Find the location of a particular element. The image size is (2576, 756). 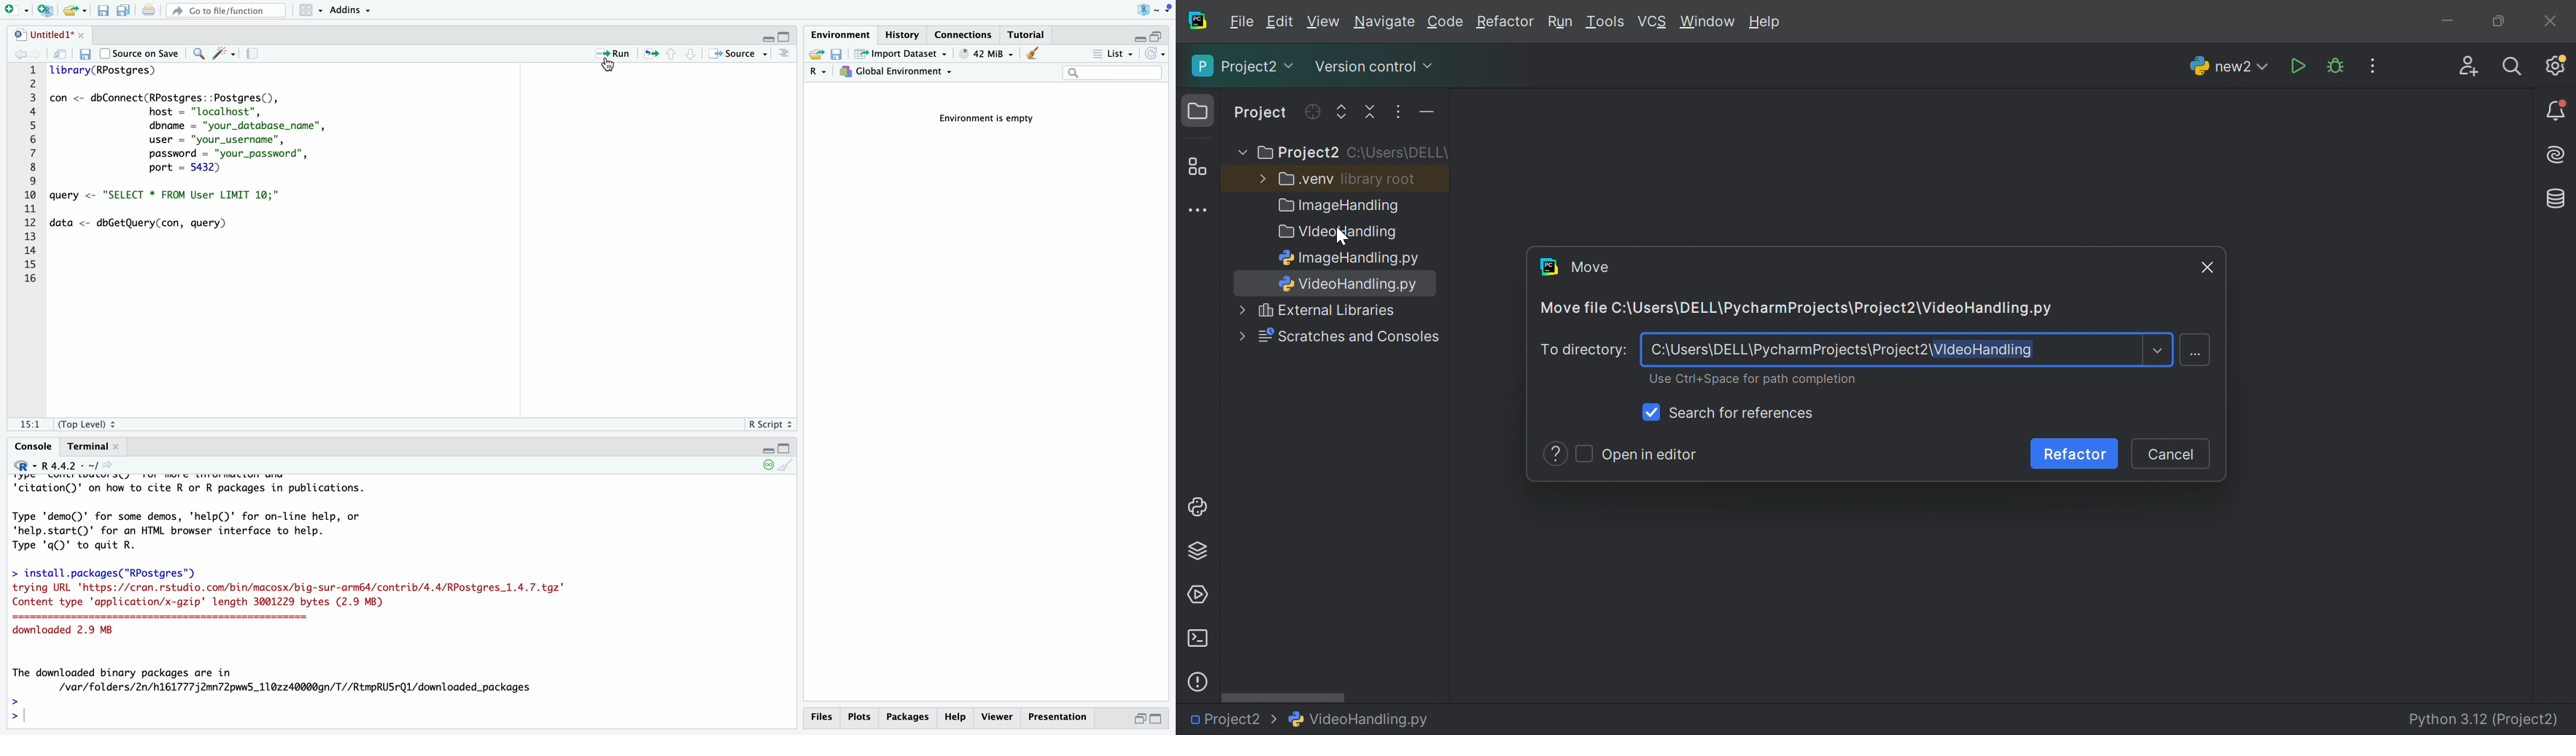

clear objects from the workspace is located at coordinates (1037, 55).